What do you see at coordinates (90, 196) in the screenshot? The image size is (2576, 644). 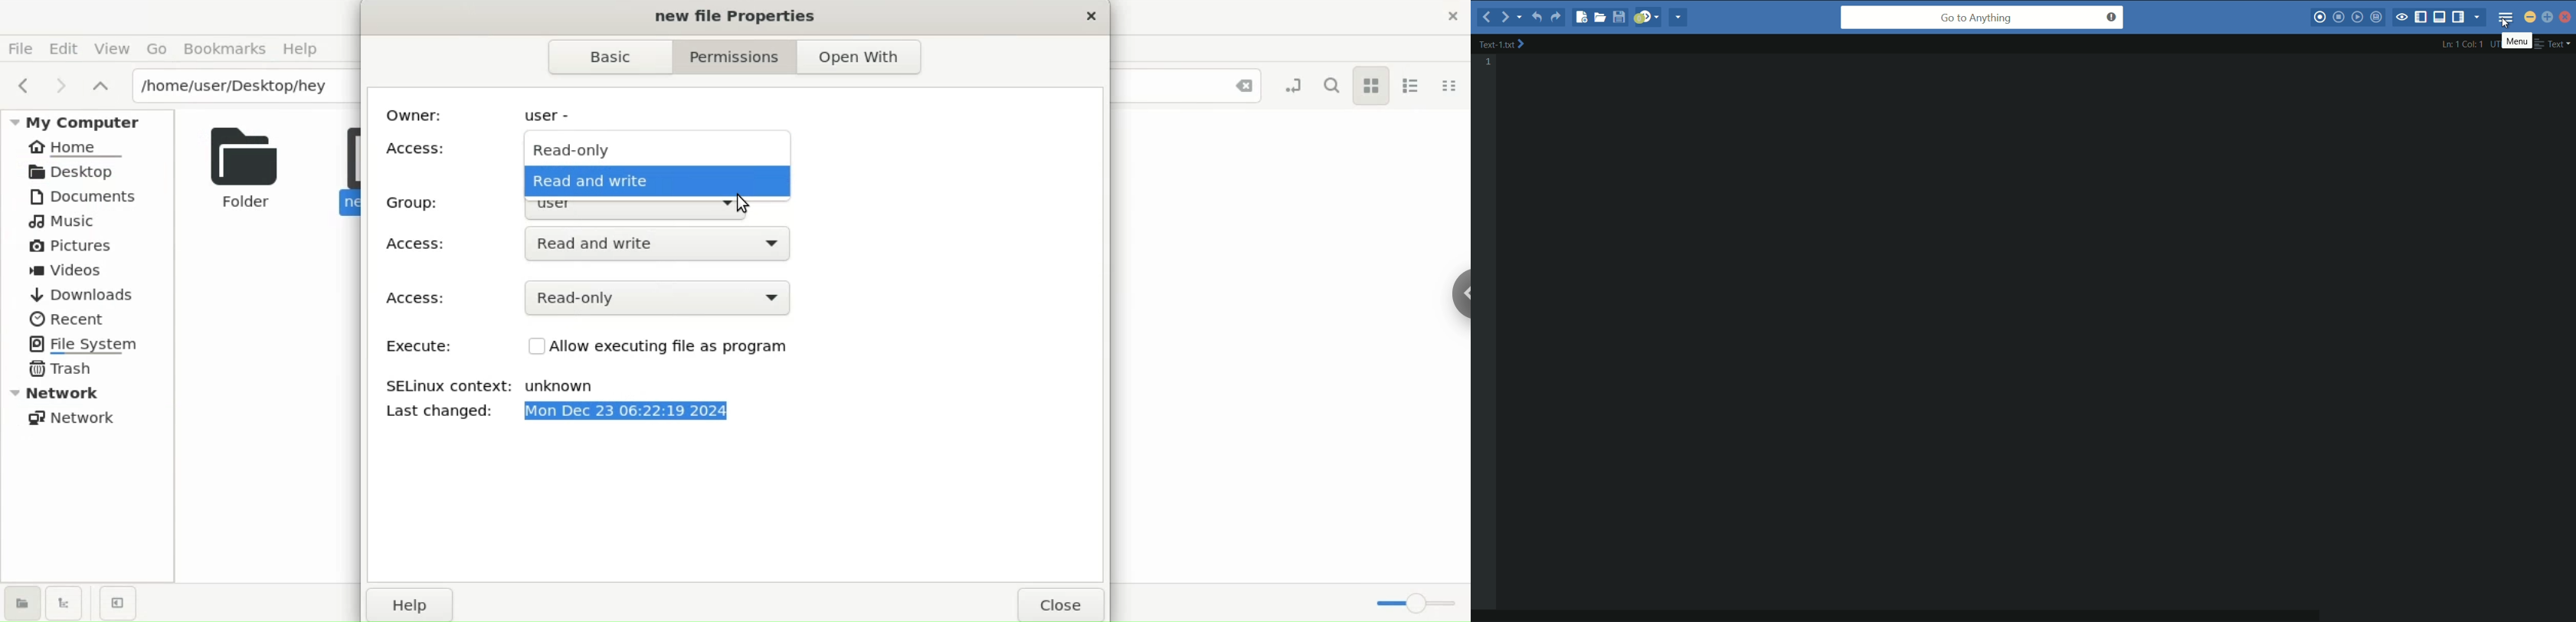 I see `Documents` at bounding box center [90, 196].